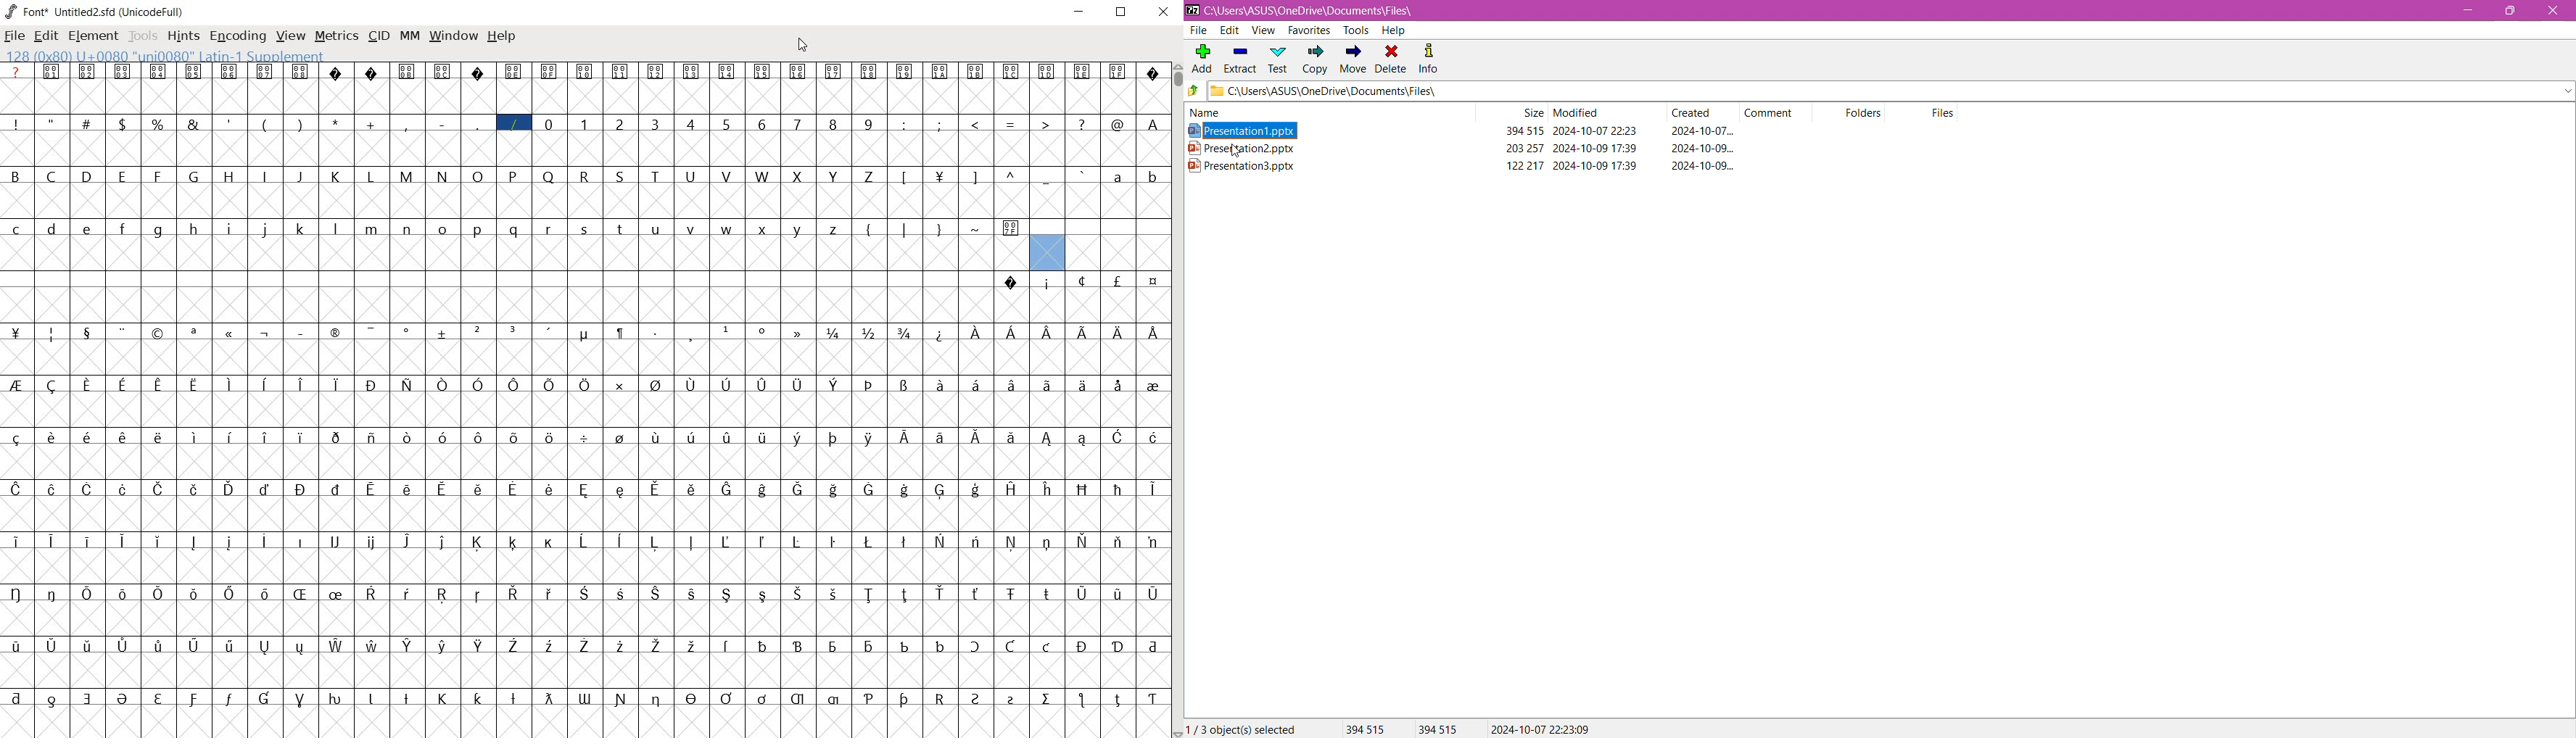 The height and width of the screenshot is (756, 2576). What do you see at coordinates (159, 594) in the screenshot?
I see `glyph` at bounding box center [159, 594].